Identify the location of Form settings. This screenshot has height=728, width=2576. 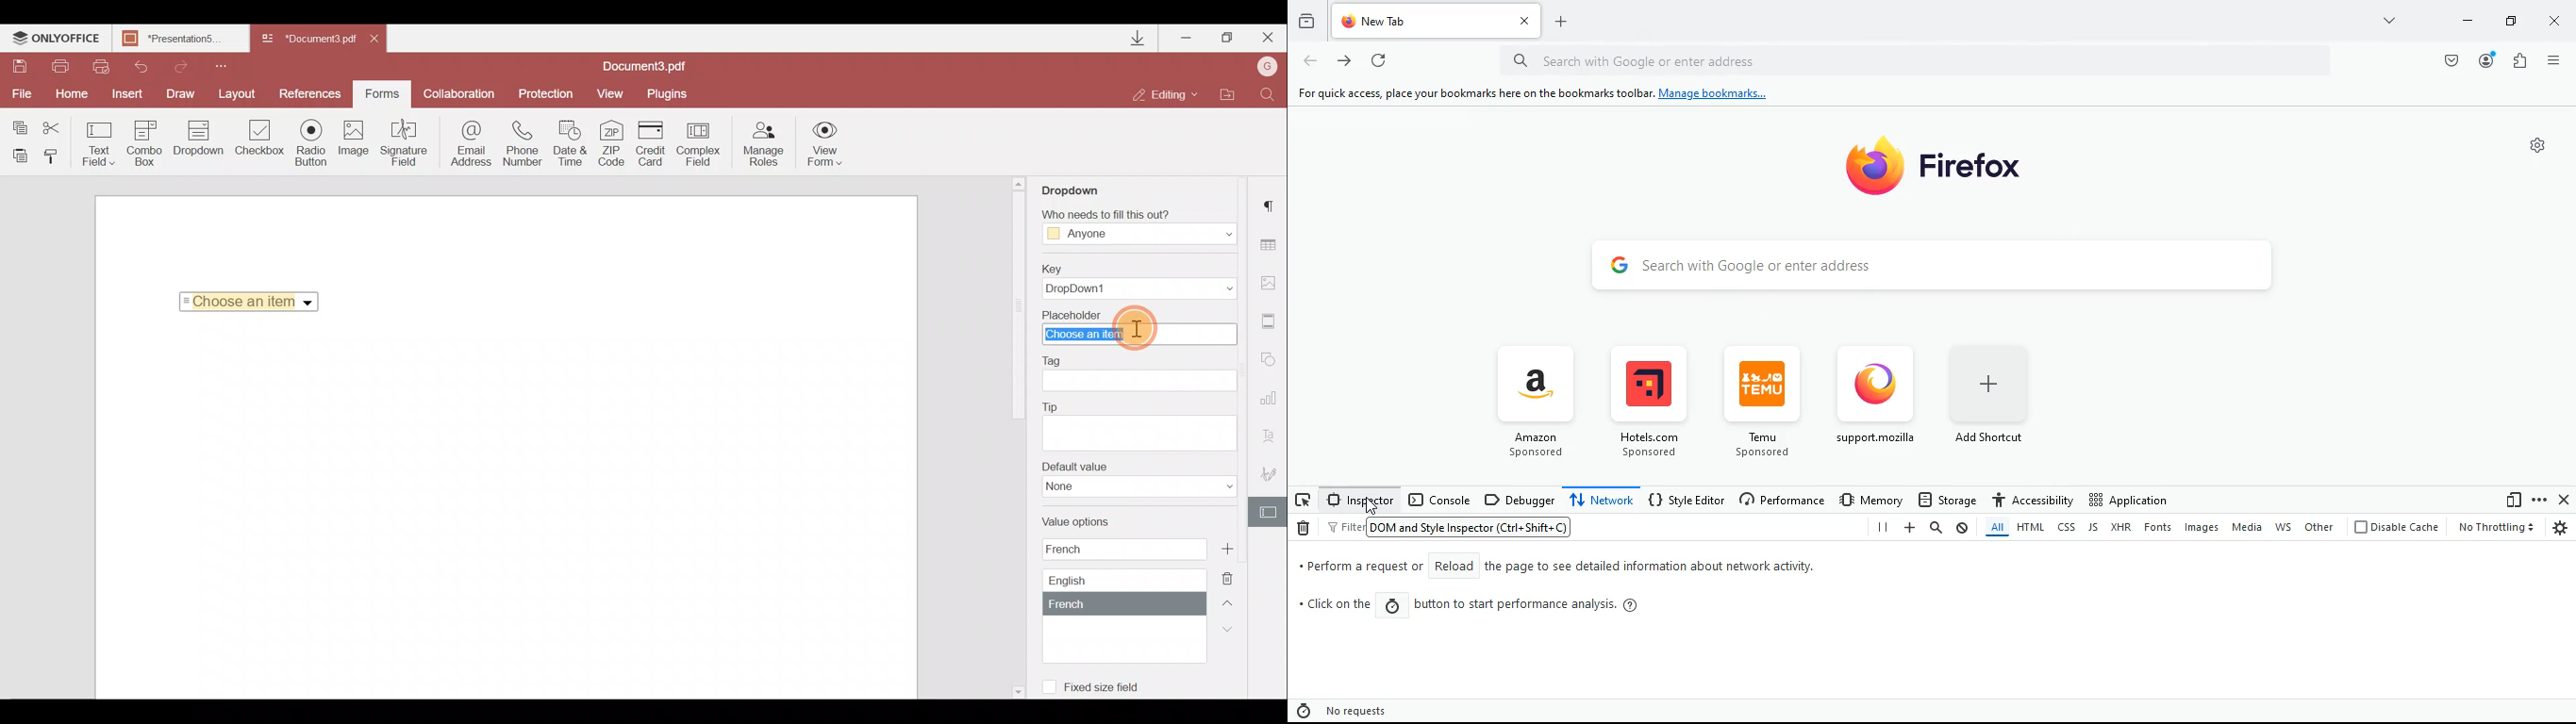
(1270, 512).